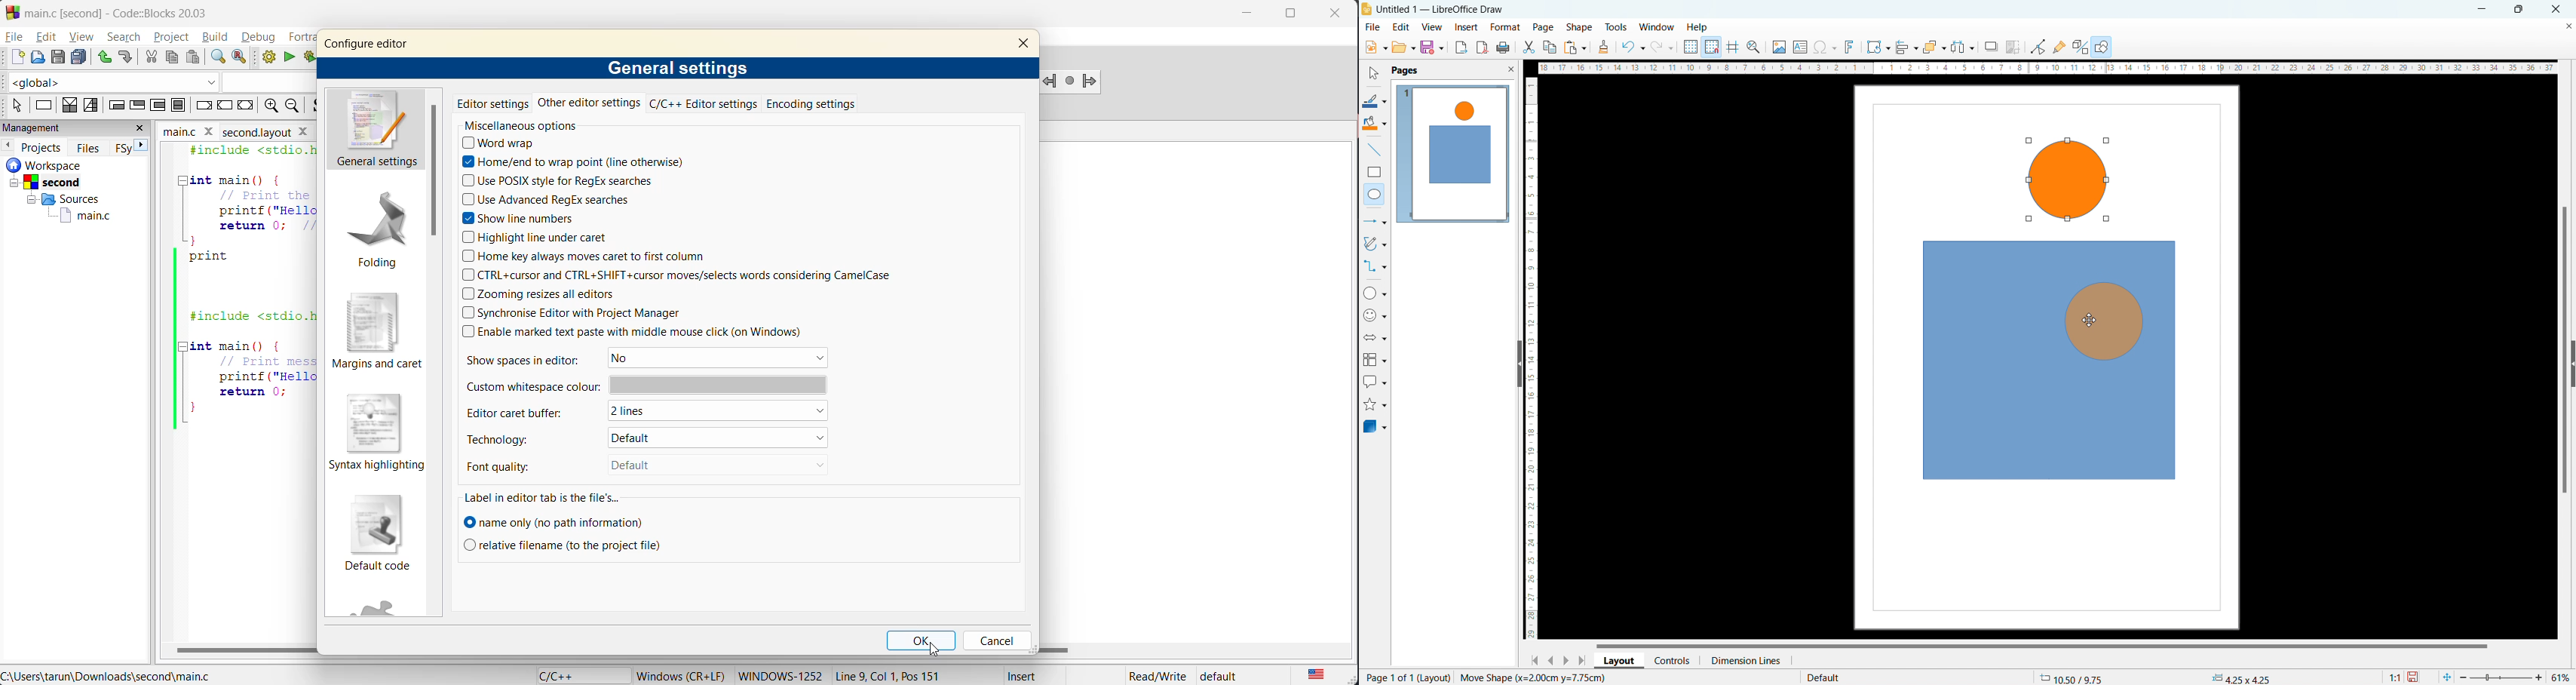  I want to click on horizontal scroll bar, so click(247, 648).